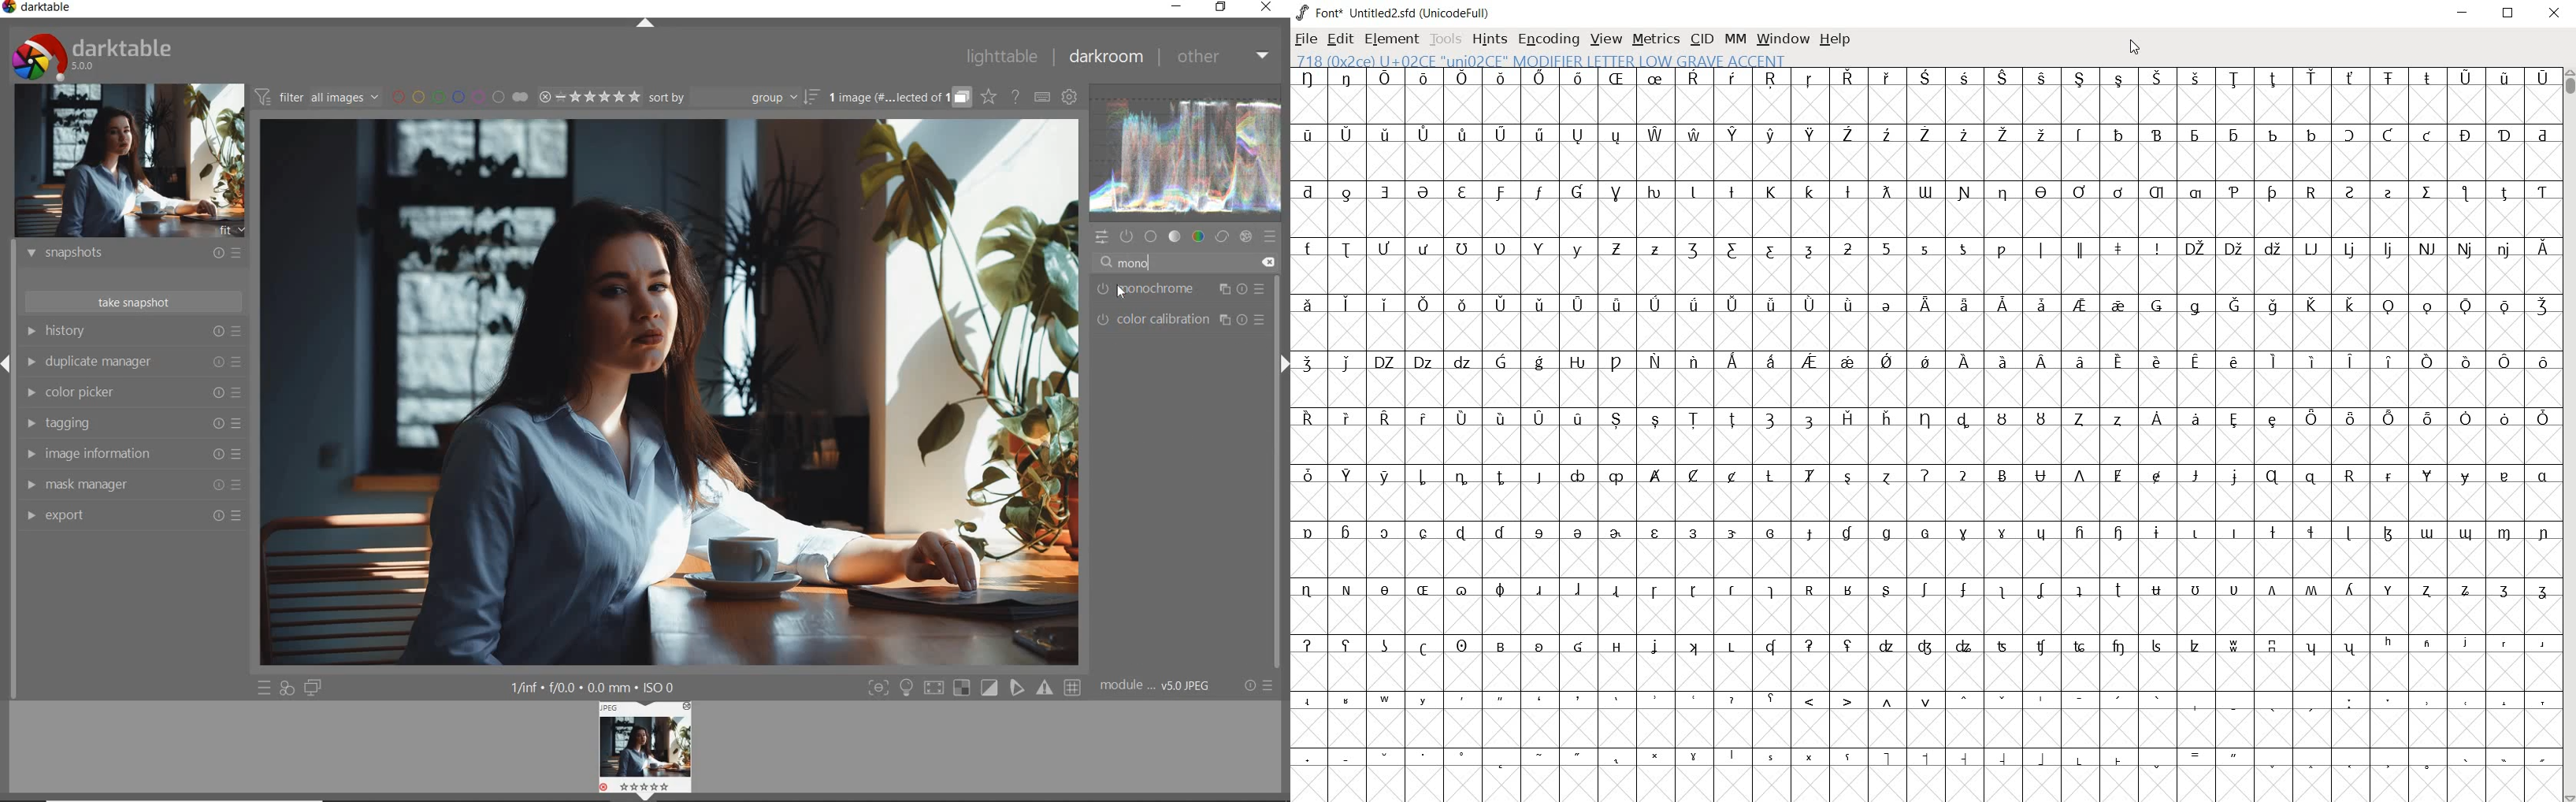 The width and height of the screenshot is (2576, 812). What do you see at coordinates (1306, 41) in the screenshot?
I see `file` at bounding box center [1306, 41].